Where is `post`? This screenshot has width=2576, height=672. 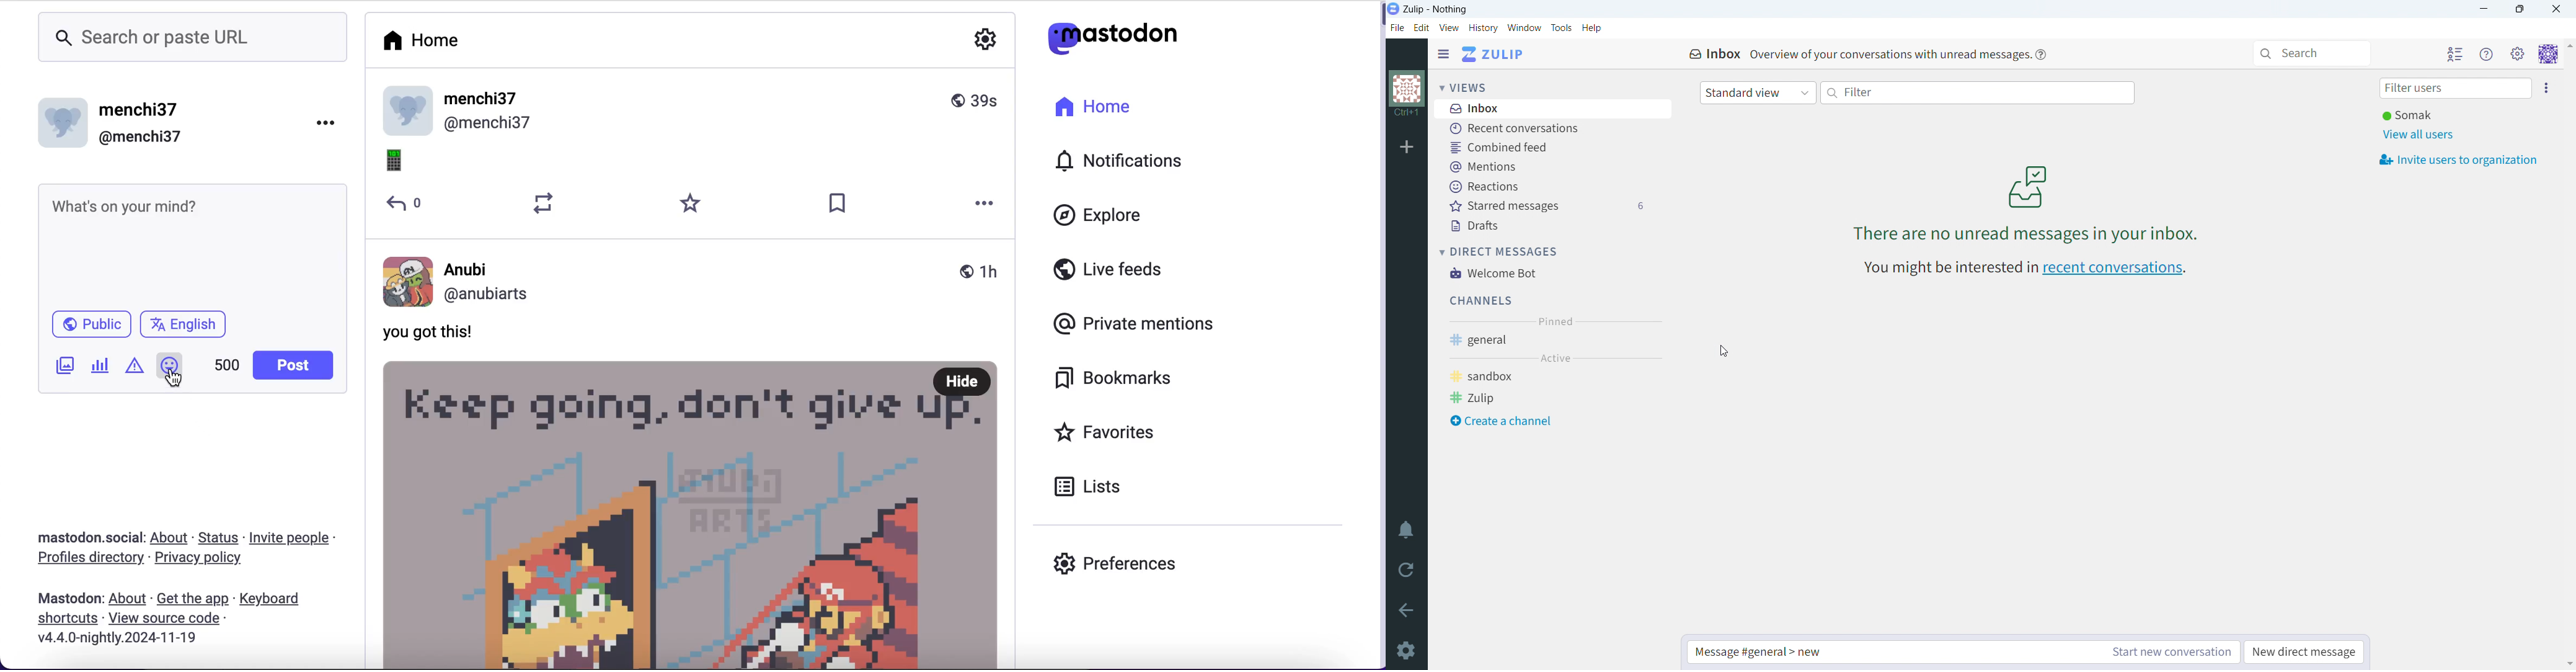
post is located at coordinates (296, 364).